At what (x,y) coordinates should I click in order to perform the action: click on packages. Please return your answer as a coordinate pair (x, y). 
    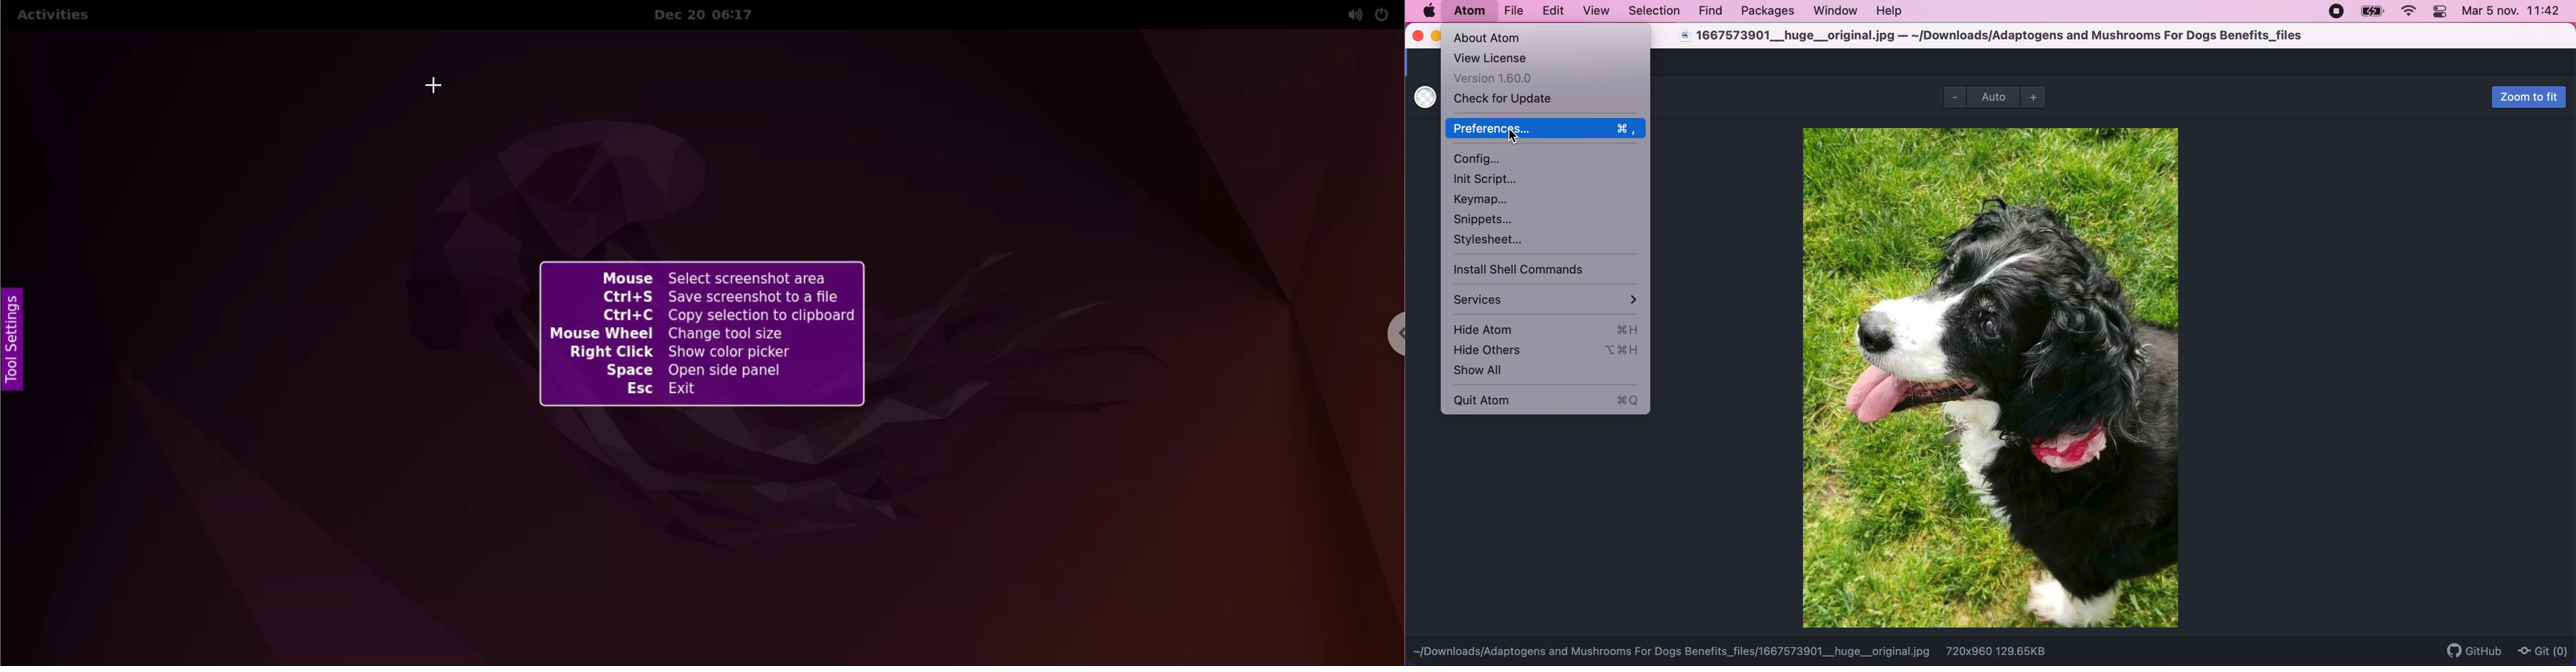
    Looking at the image, I should click on (1765, 11).